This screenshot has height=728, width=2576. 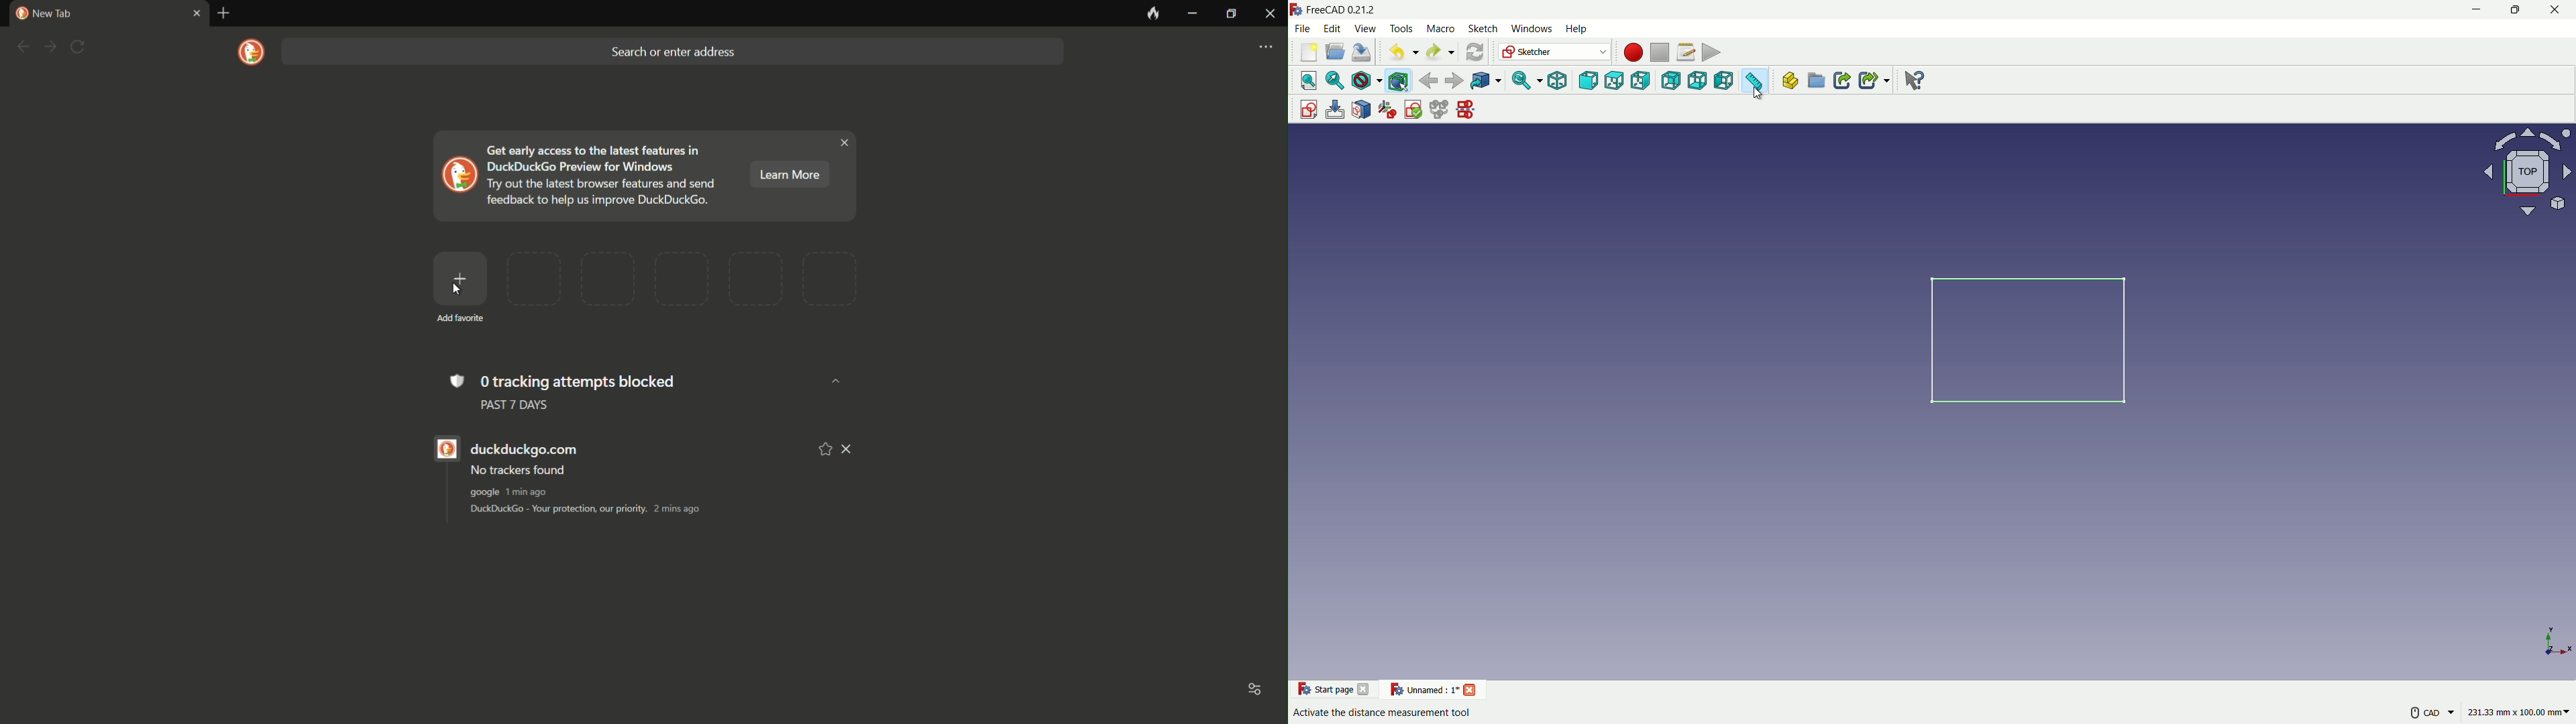 What do you see at coordinates (1643, 80) in the screenshot?
I see `right view` at bounding box center [1643, 80].